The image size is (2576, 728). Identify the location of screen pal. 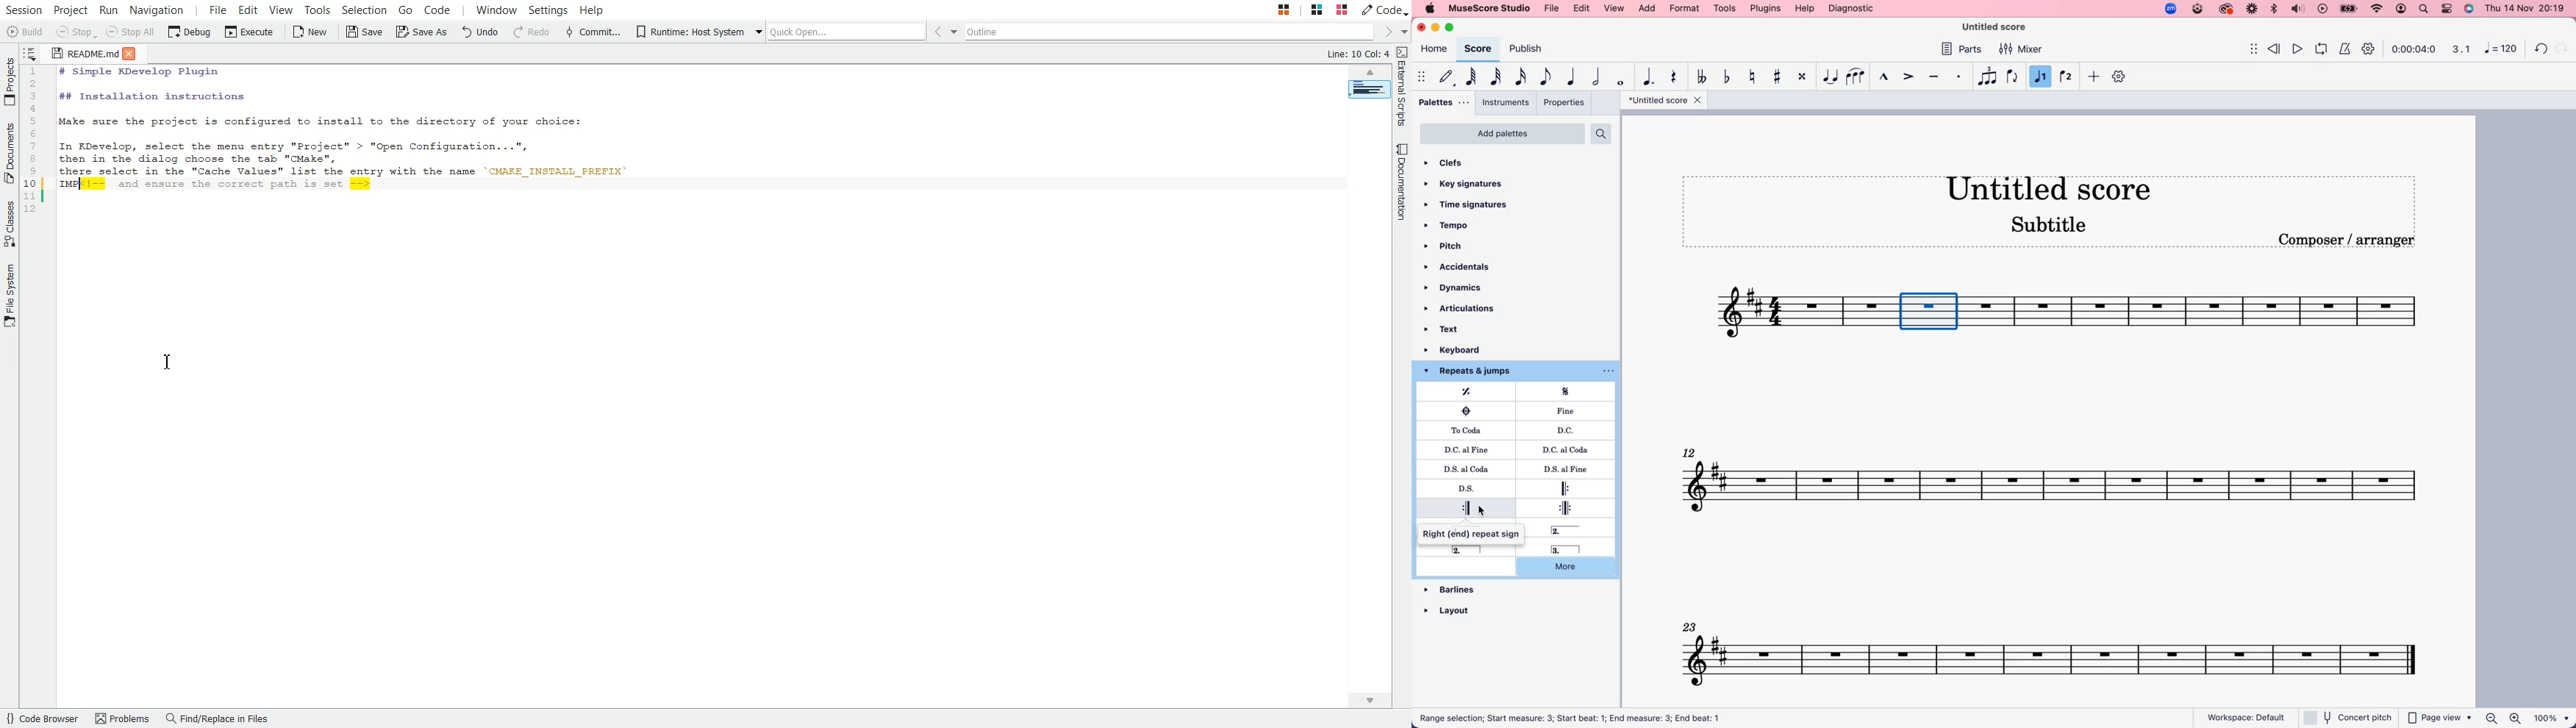
(2197, 10).